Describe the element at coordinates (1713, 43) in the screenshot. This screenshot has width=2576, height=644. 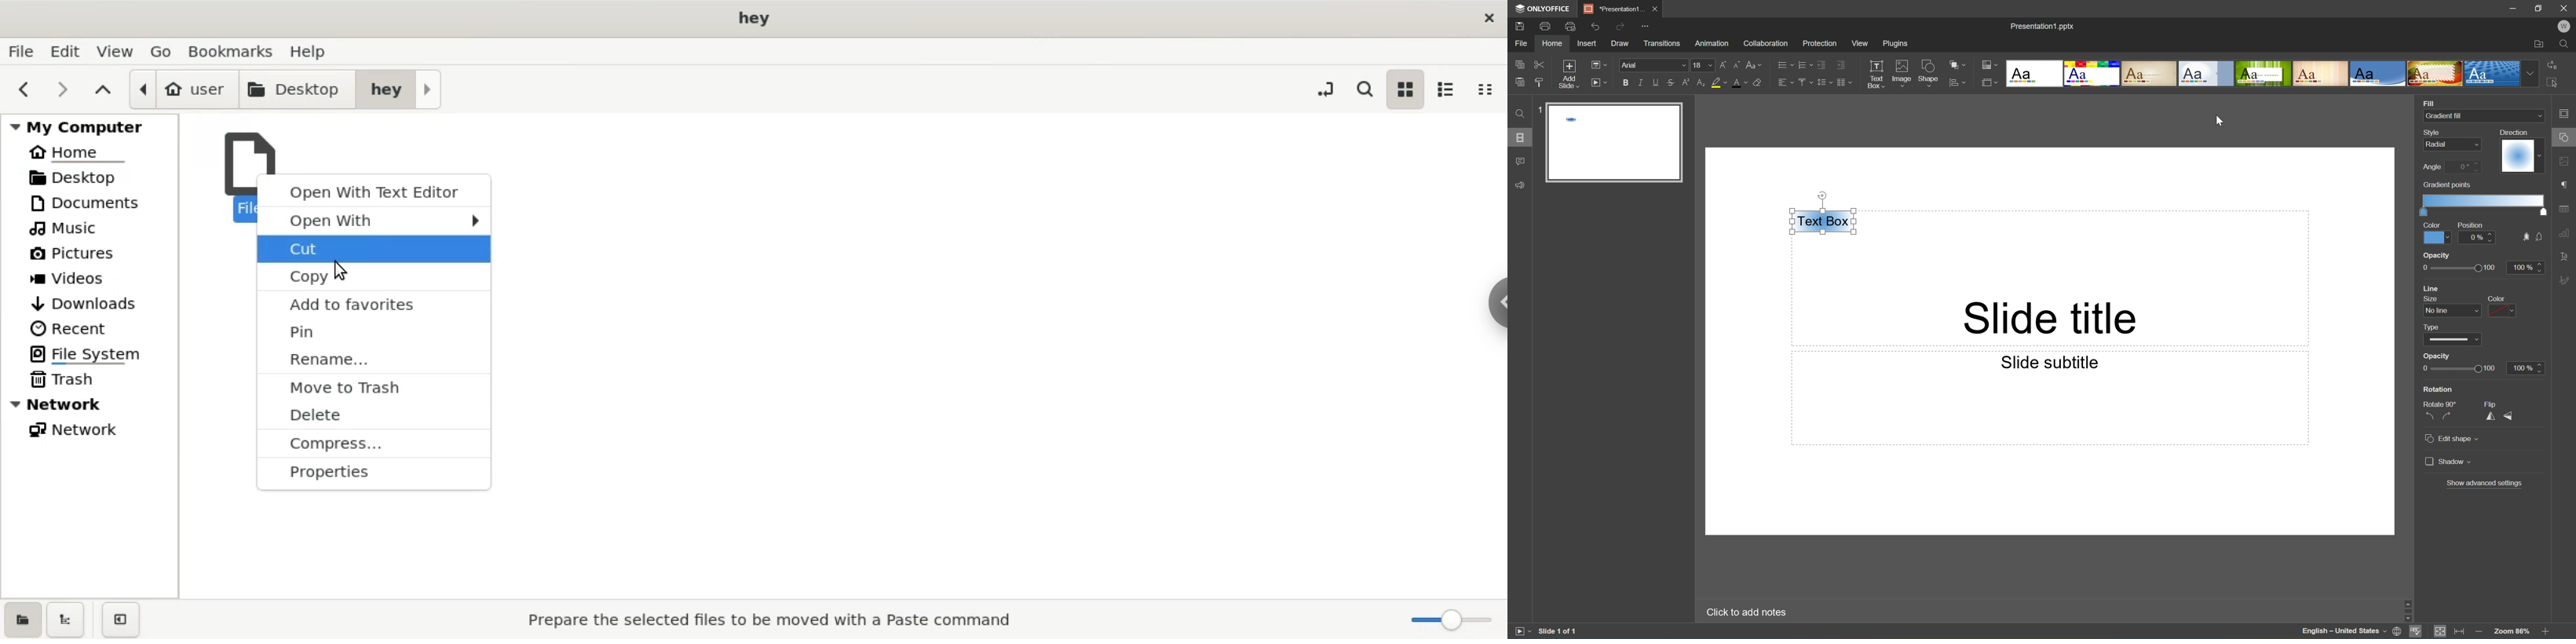
I see `Animation` at that location.